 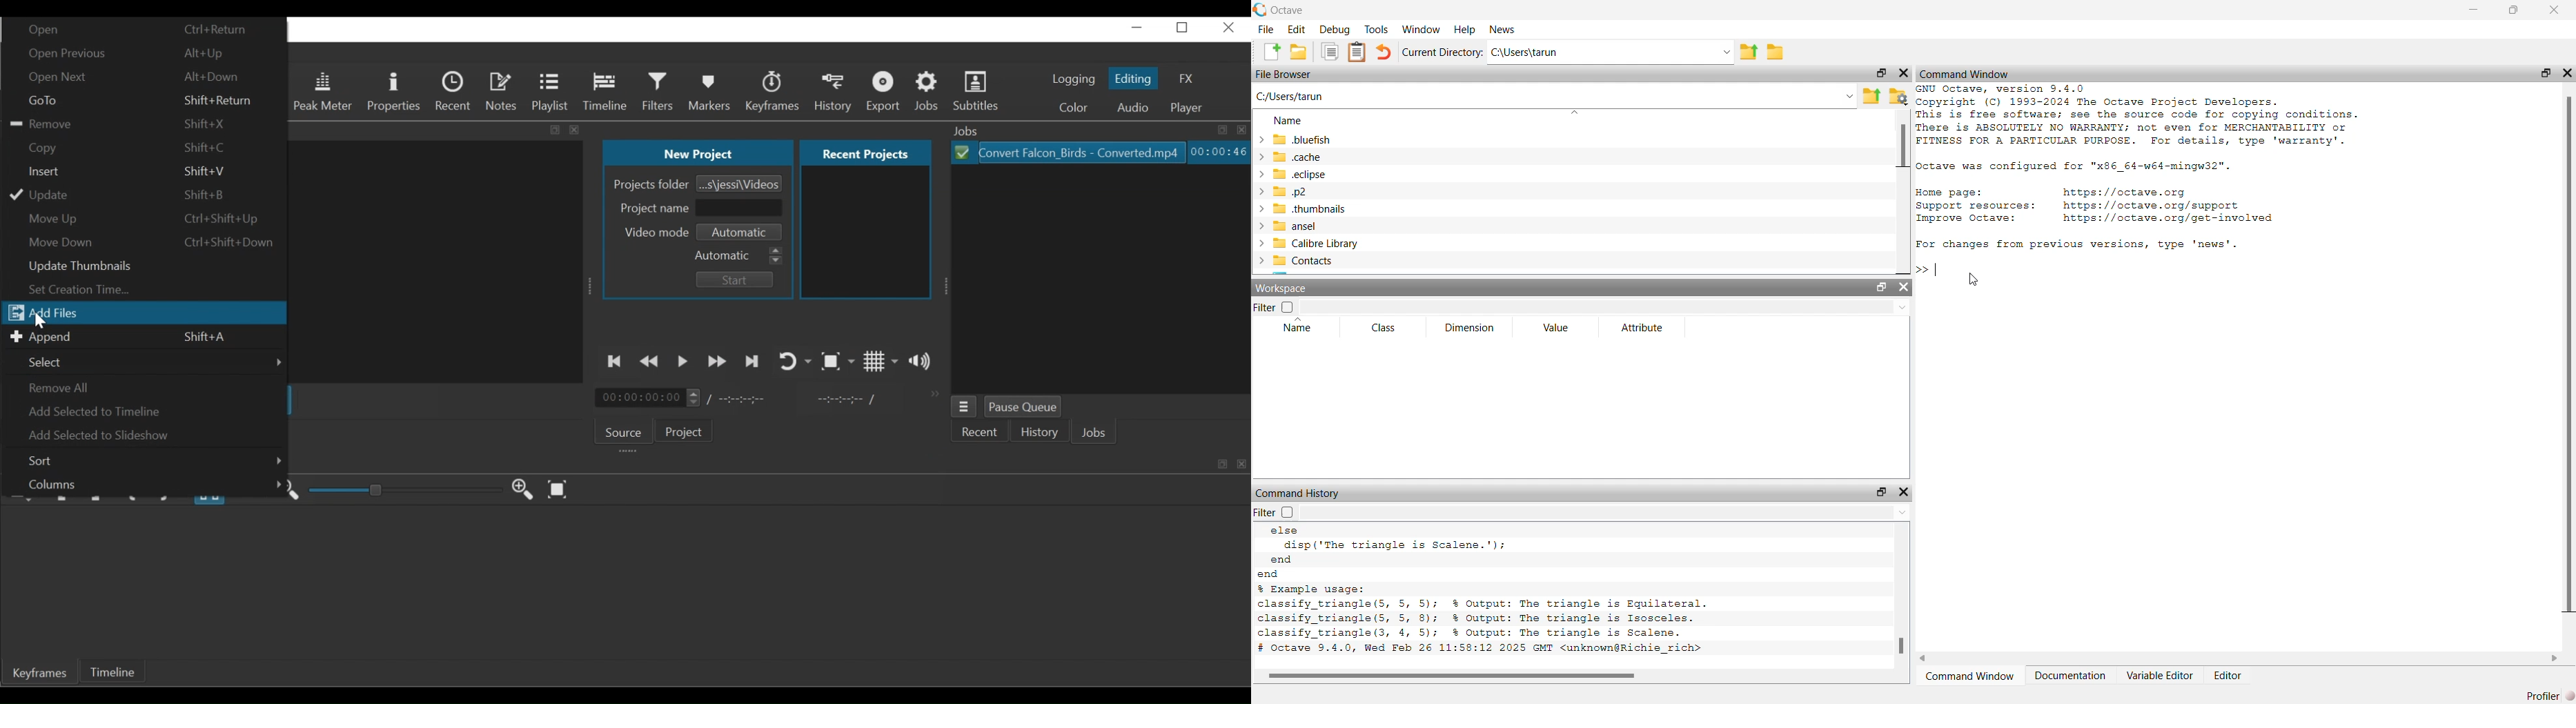 What do you see at coordinates (978, 91) in the screenshot?
I see `Subtitles` at bounding box center [978, 91].